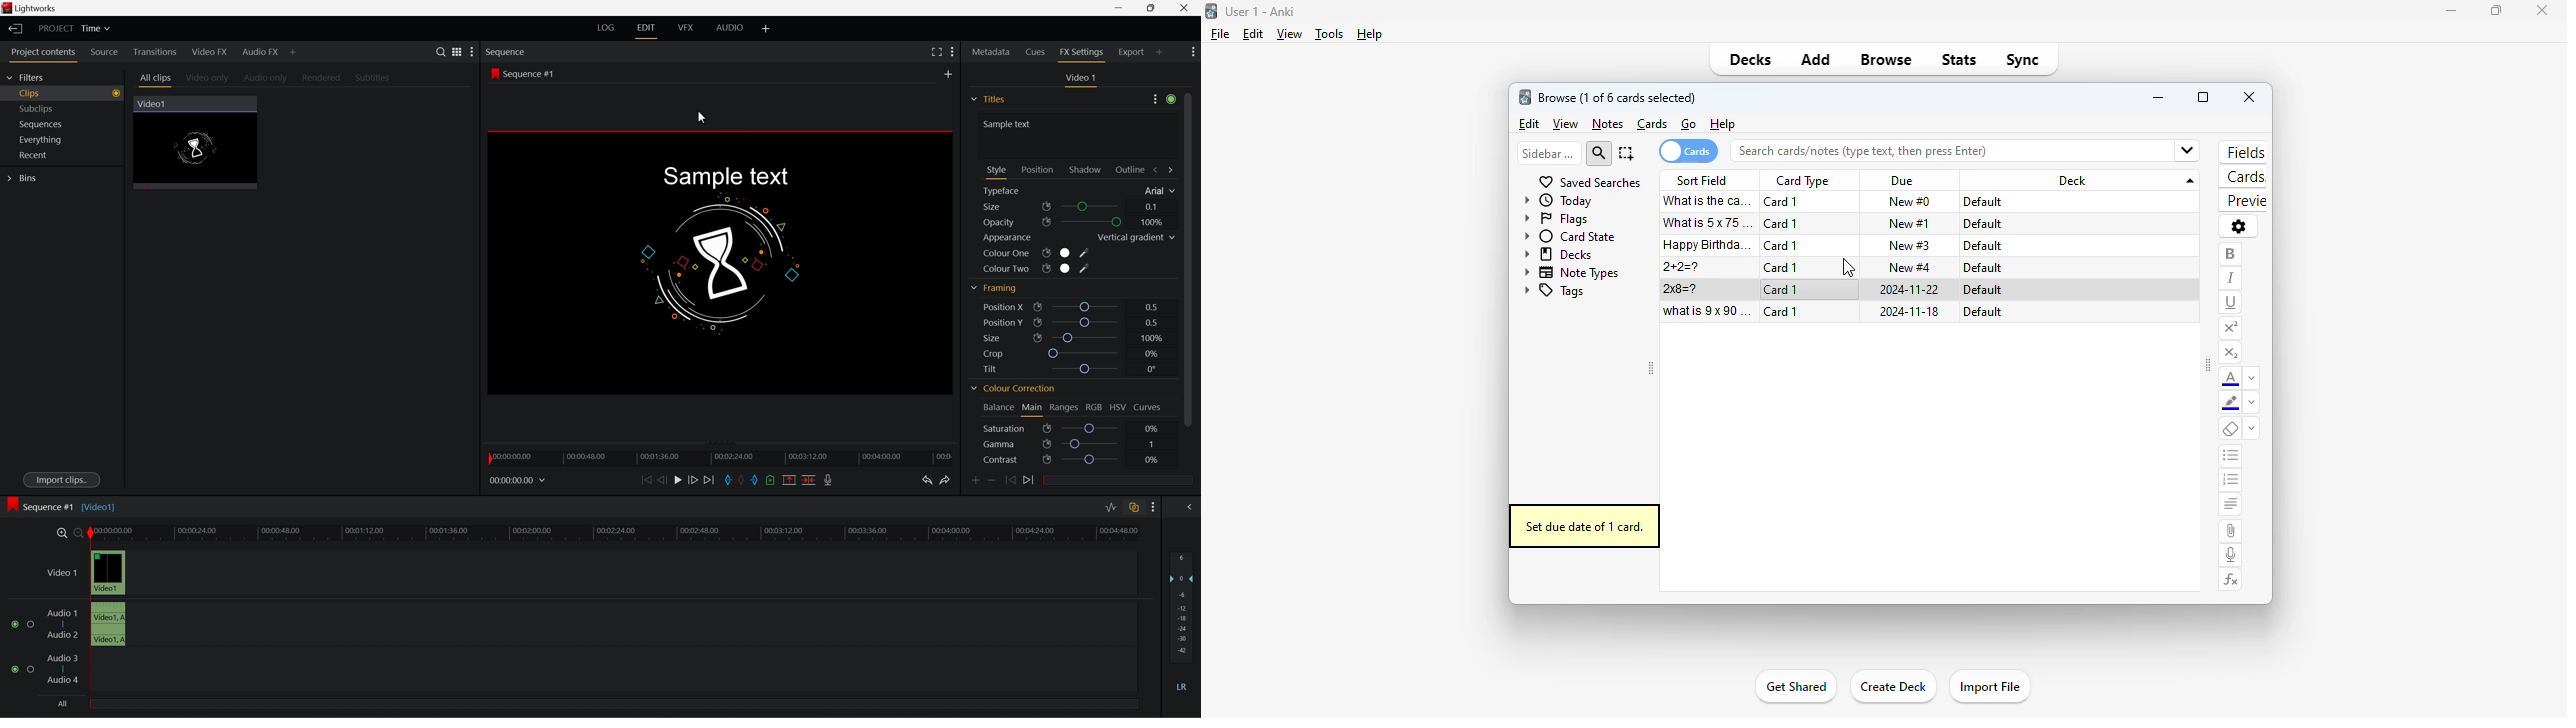  I want to click on default, so click(1982, 268).